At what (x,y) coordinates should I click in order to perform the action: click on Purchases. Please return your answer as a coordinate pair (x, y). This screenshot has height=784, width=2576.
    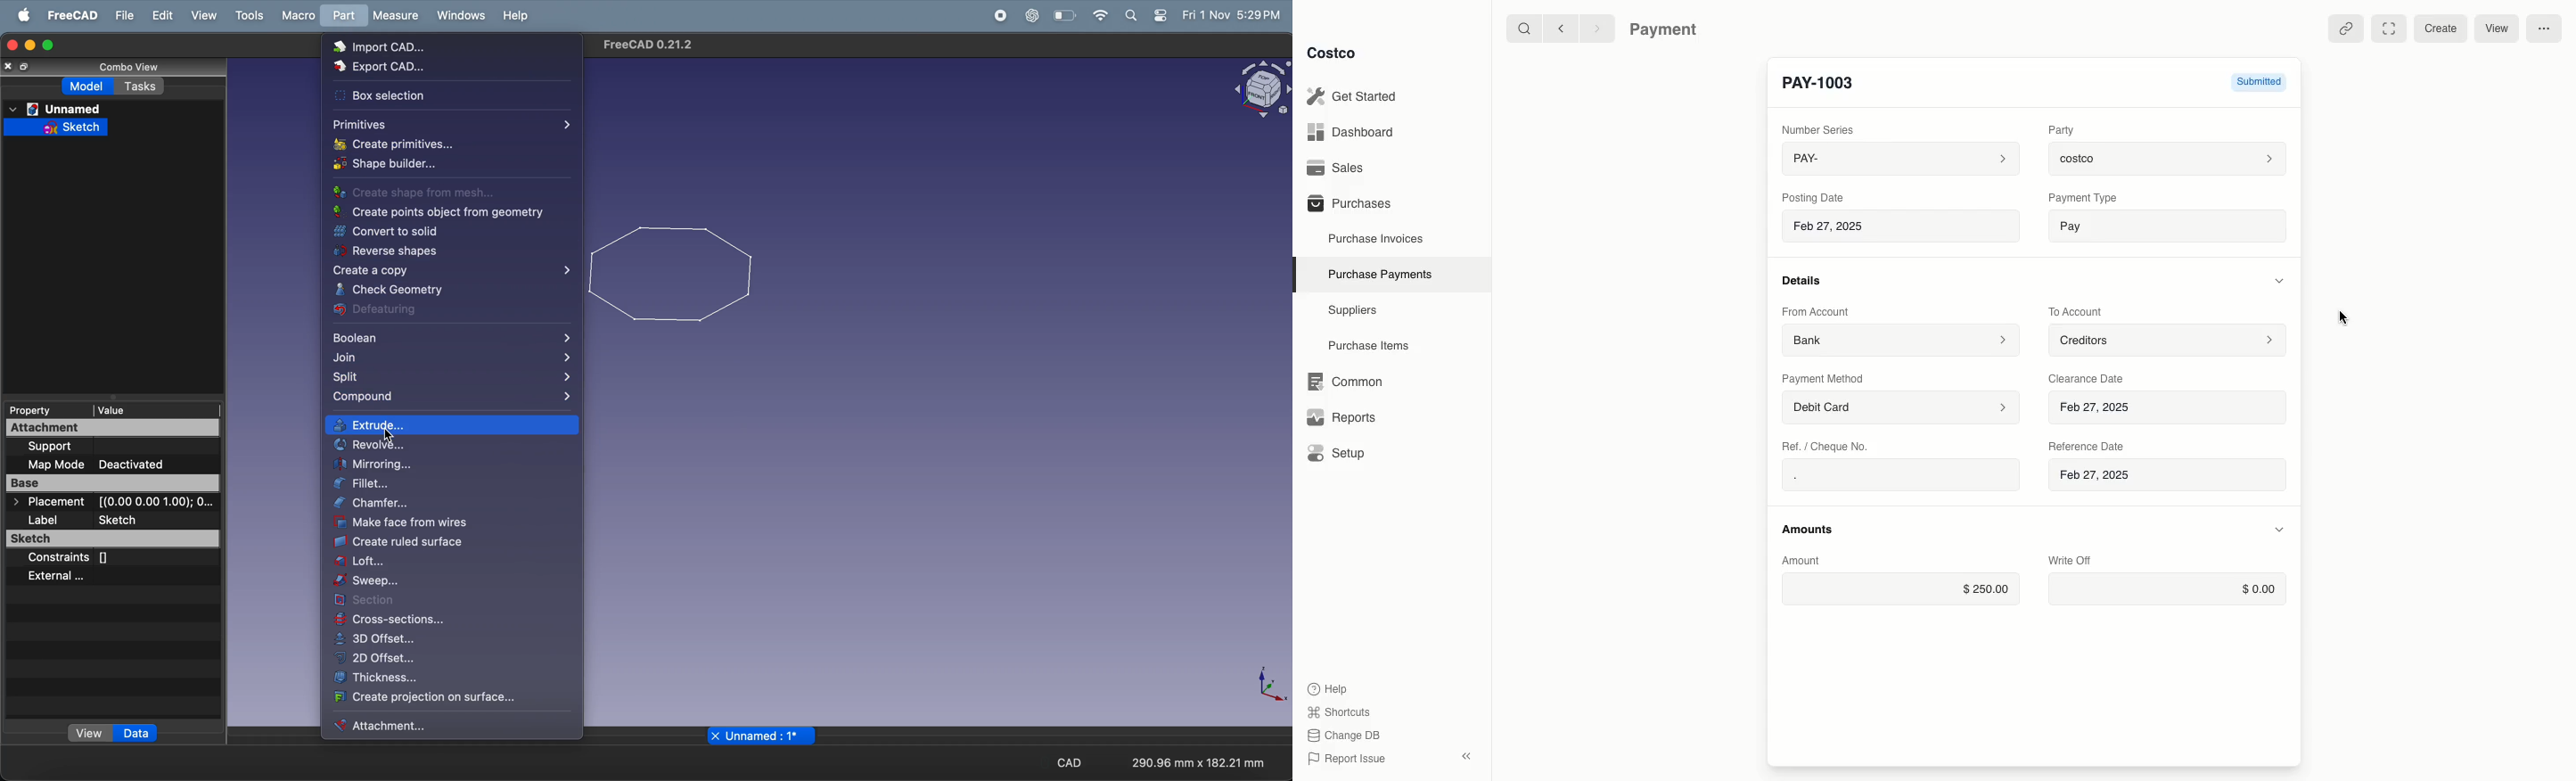
    Looking at the image, I should click on (1349, 202).